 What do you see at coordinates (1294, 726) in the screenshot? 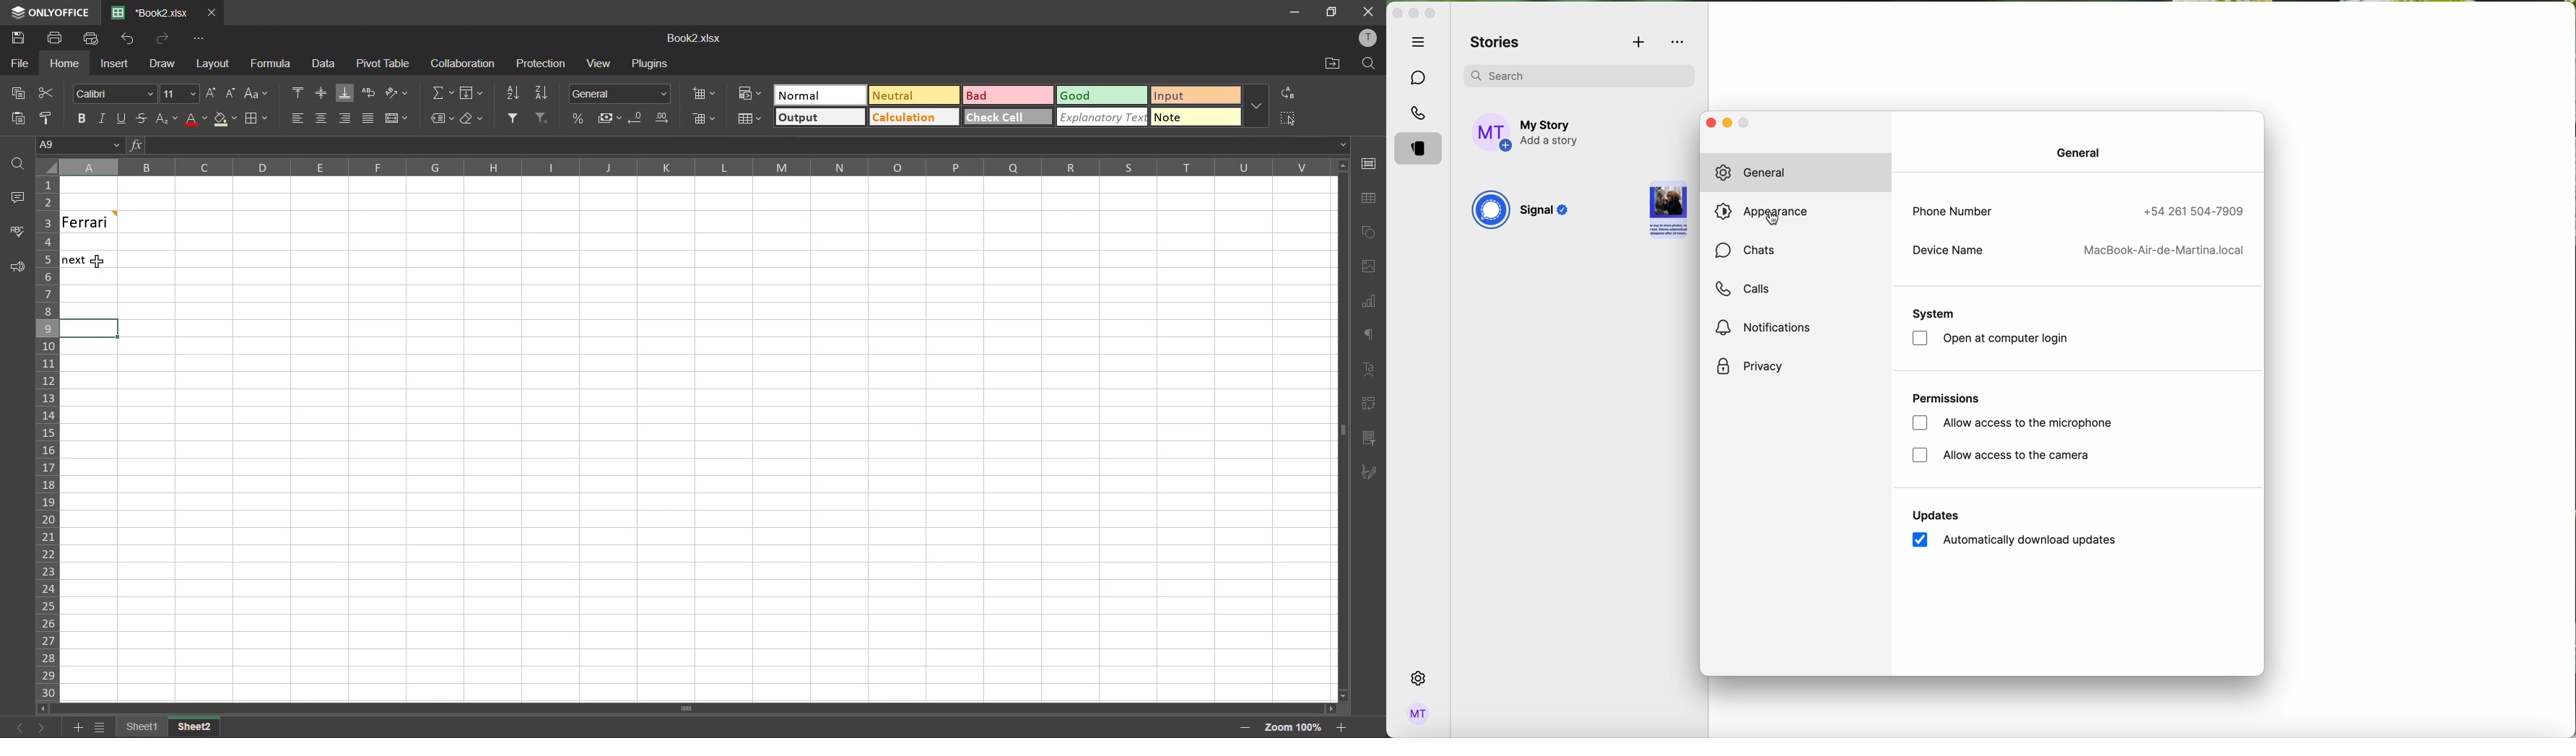
I see `zoom factor` at bounding box center [1294, 726].